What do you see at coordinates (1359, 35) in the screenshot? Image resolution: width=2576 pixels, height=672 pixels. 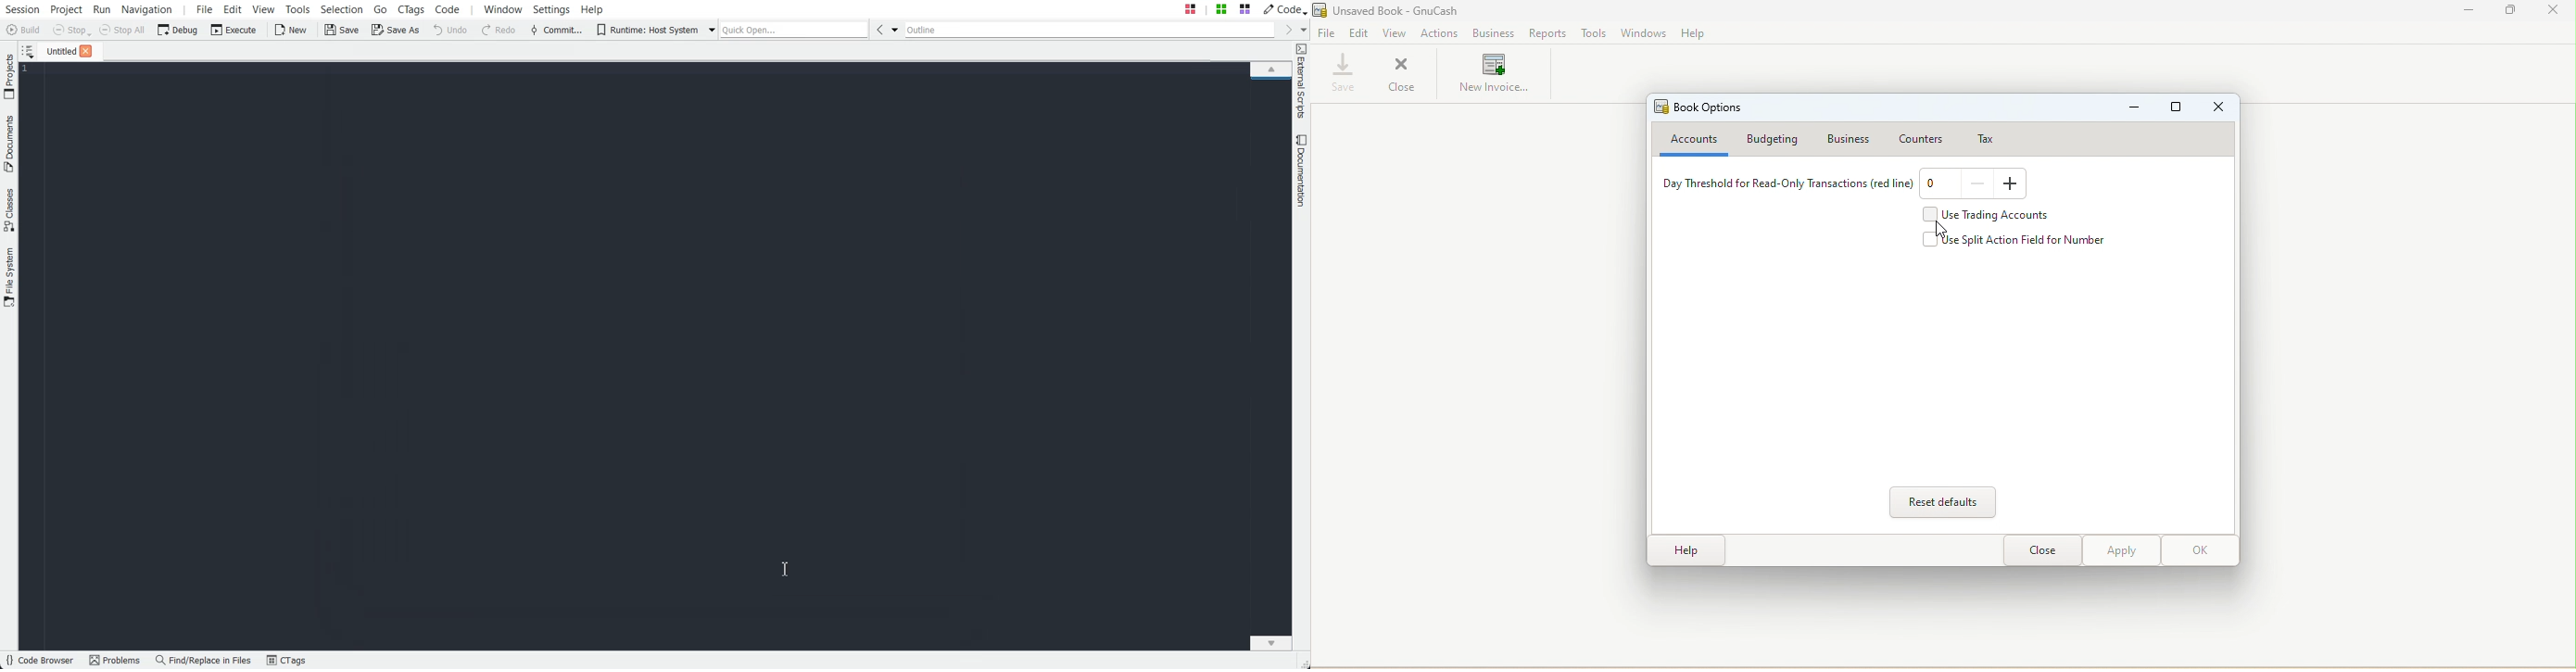 I see `Edit` at bounding box center [1359, 35].